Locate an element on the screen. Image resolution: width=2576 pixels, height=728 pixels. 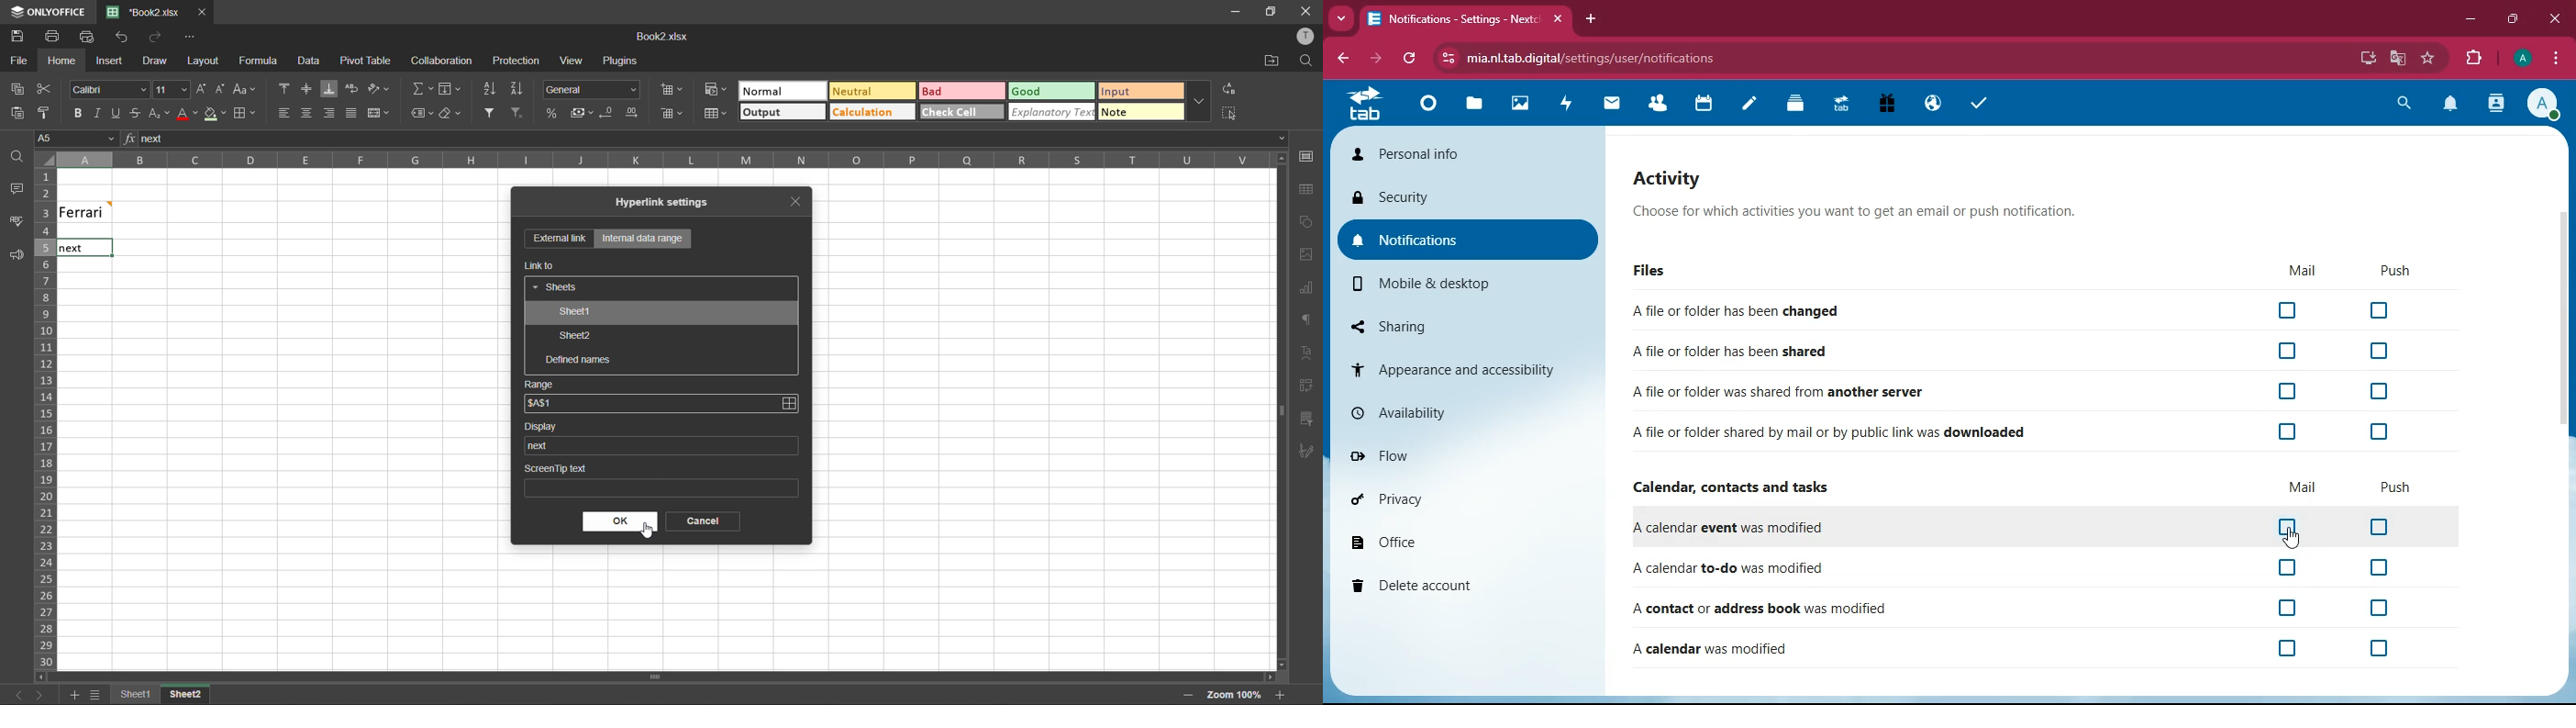
activity is located at coordinates (1676, 179).